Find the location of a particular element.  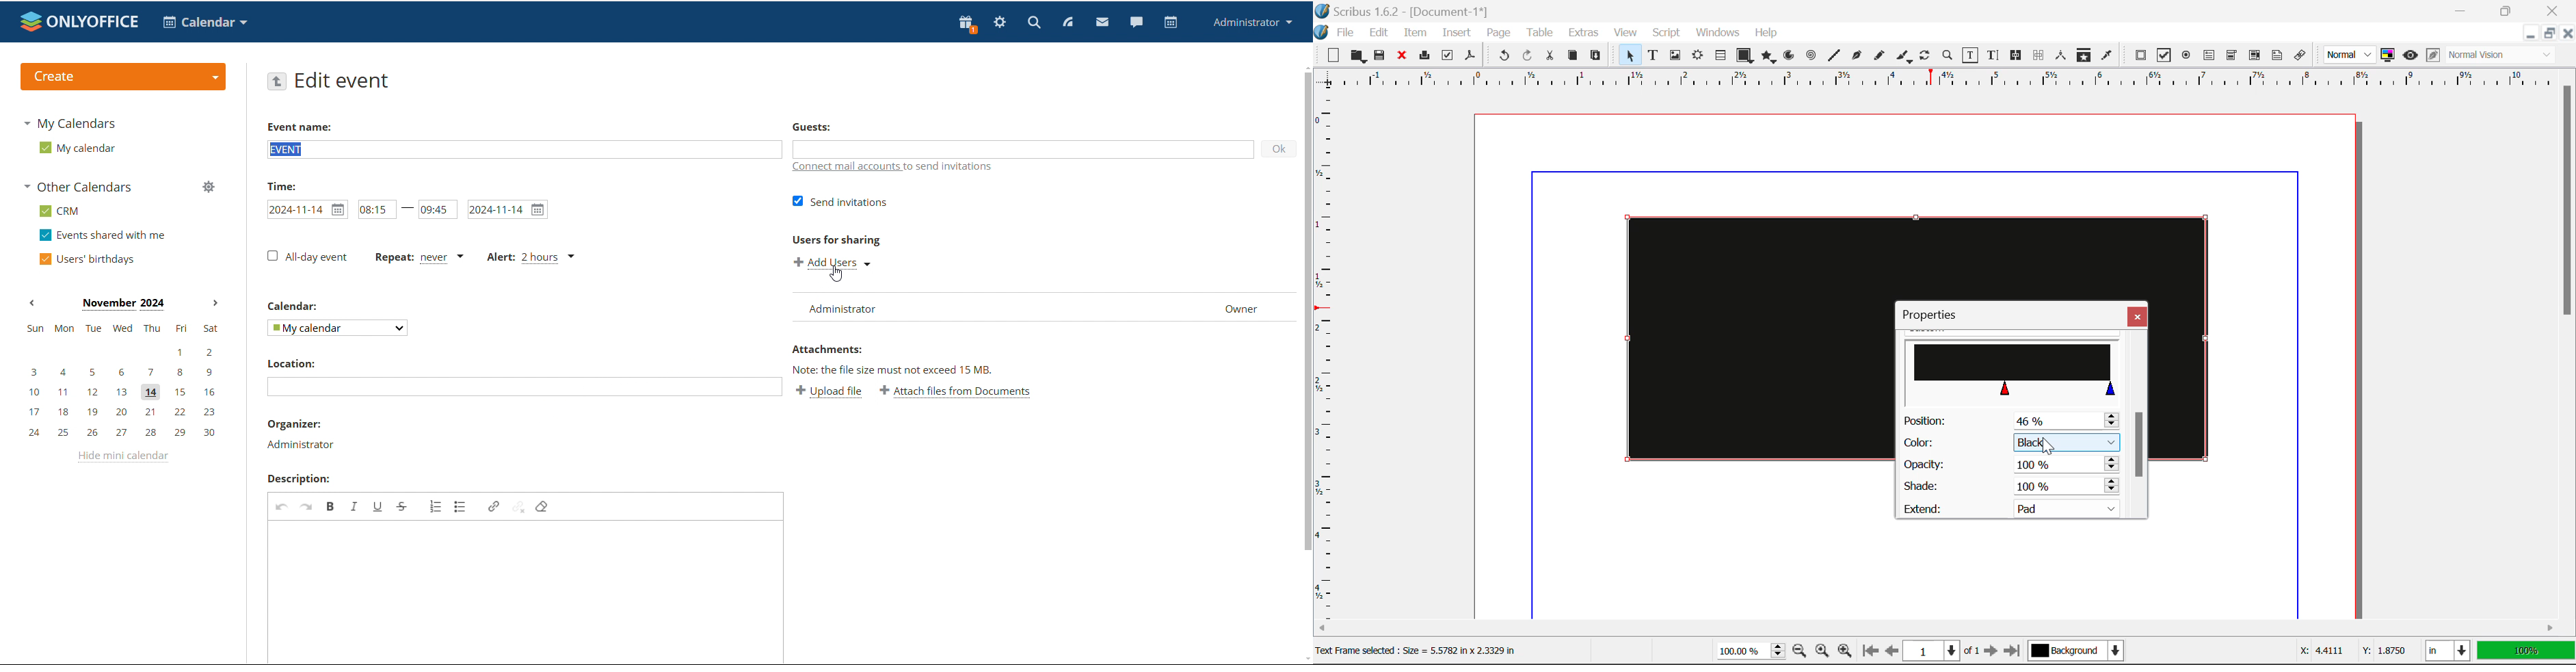

Zoom Out is located at coordinates (1801, 652).